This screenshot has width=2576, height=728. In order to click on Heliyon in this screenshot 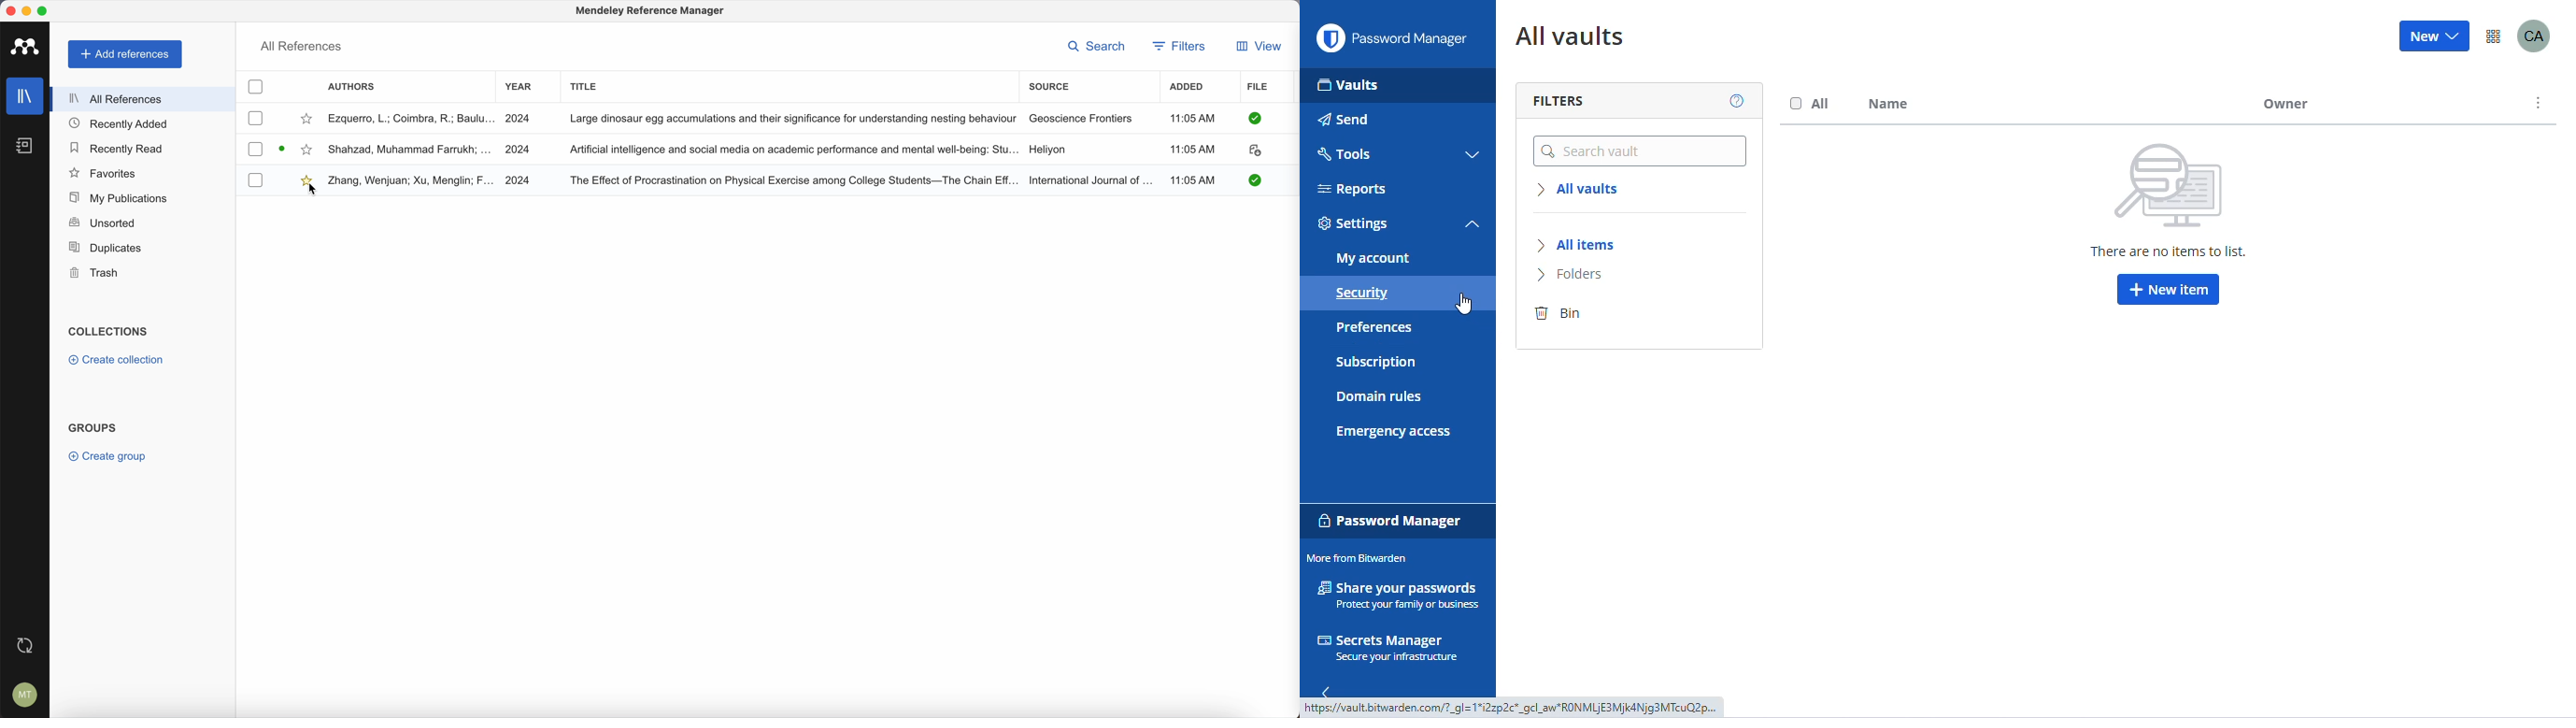, I will do `click(1048, 150)`.